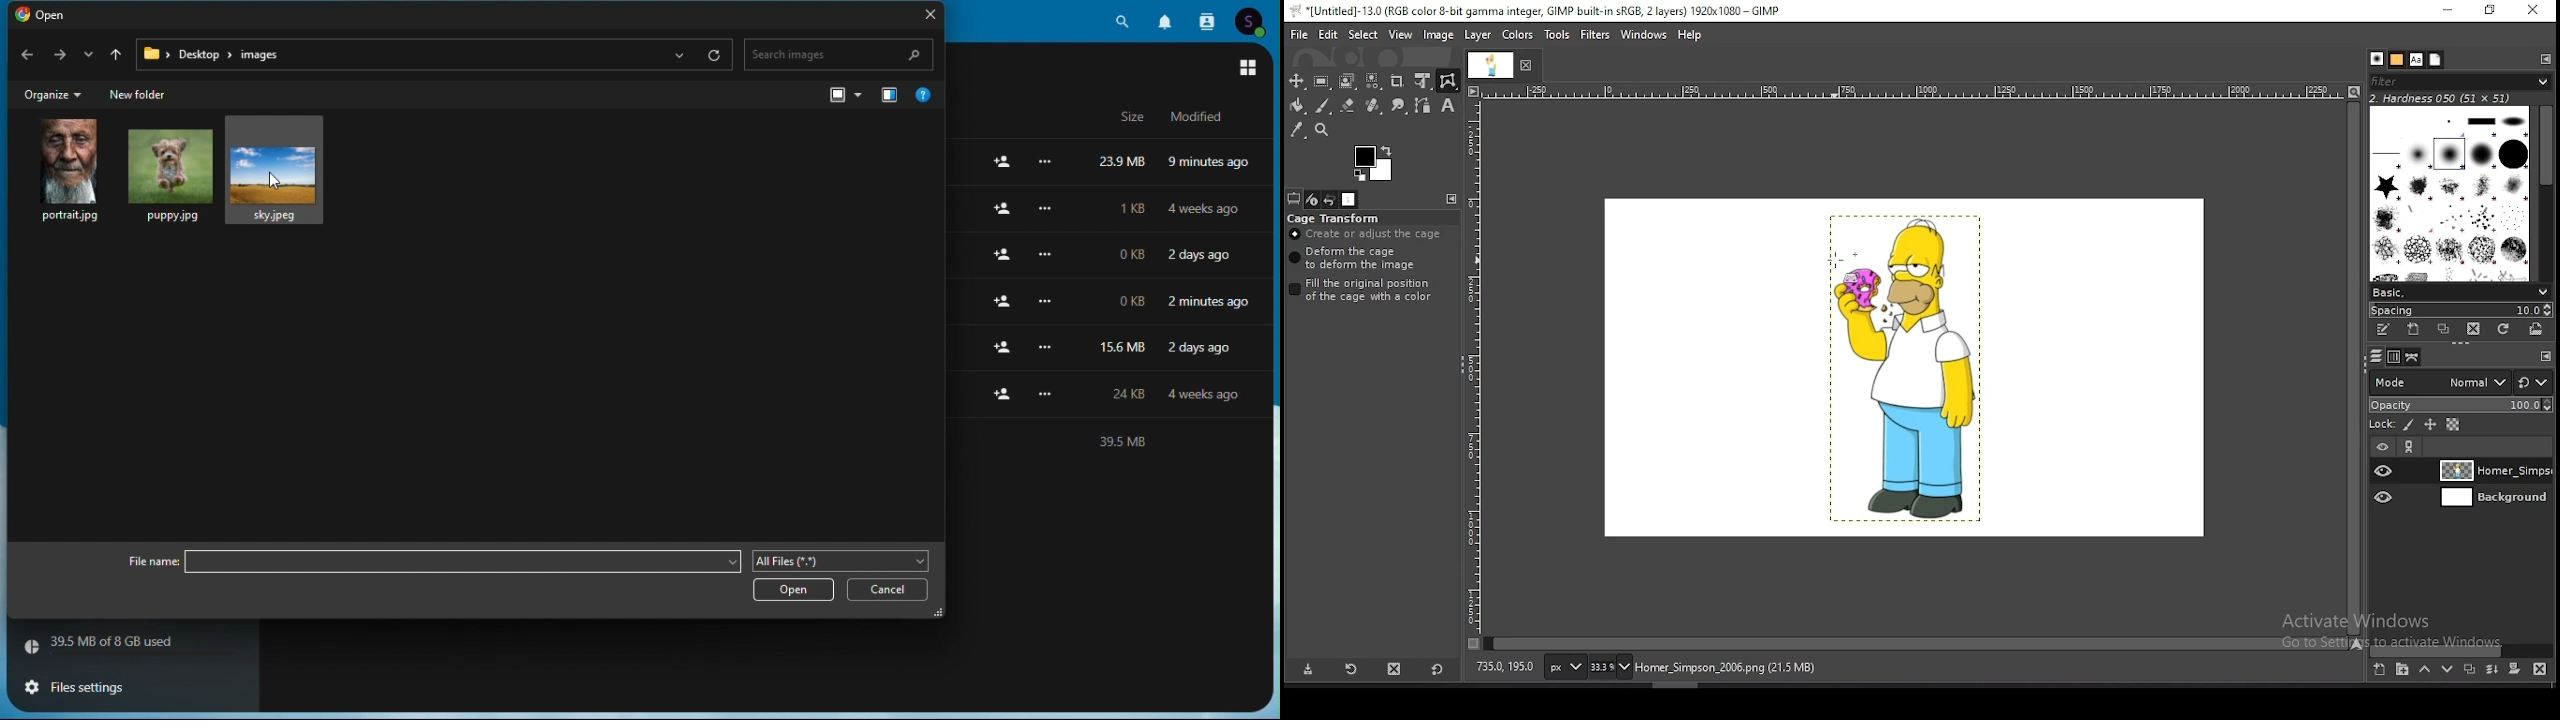 The image size is (2576, 728). What do you see at coordinates (1527, 65) in the screenshot?
I see `close` at bounding box center [1527, 65].